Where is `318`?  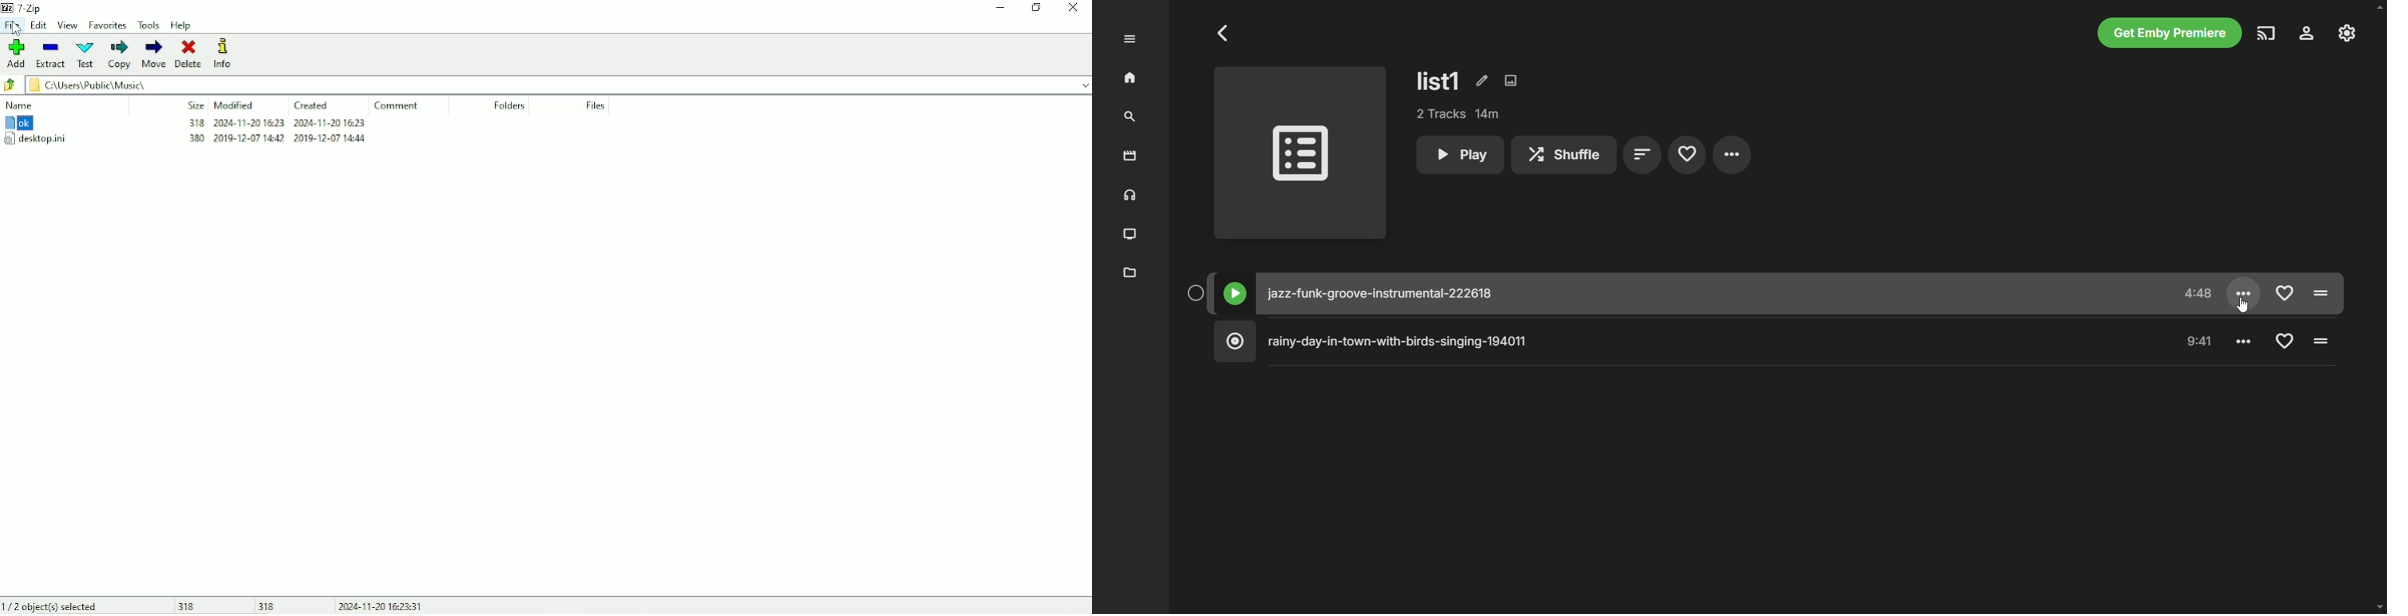
318 is located at coordinates (188, 605).